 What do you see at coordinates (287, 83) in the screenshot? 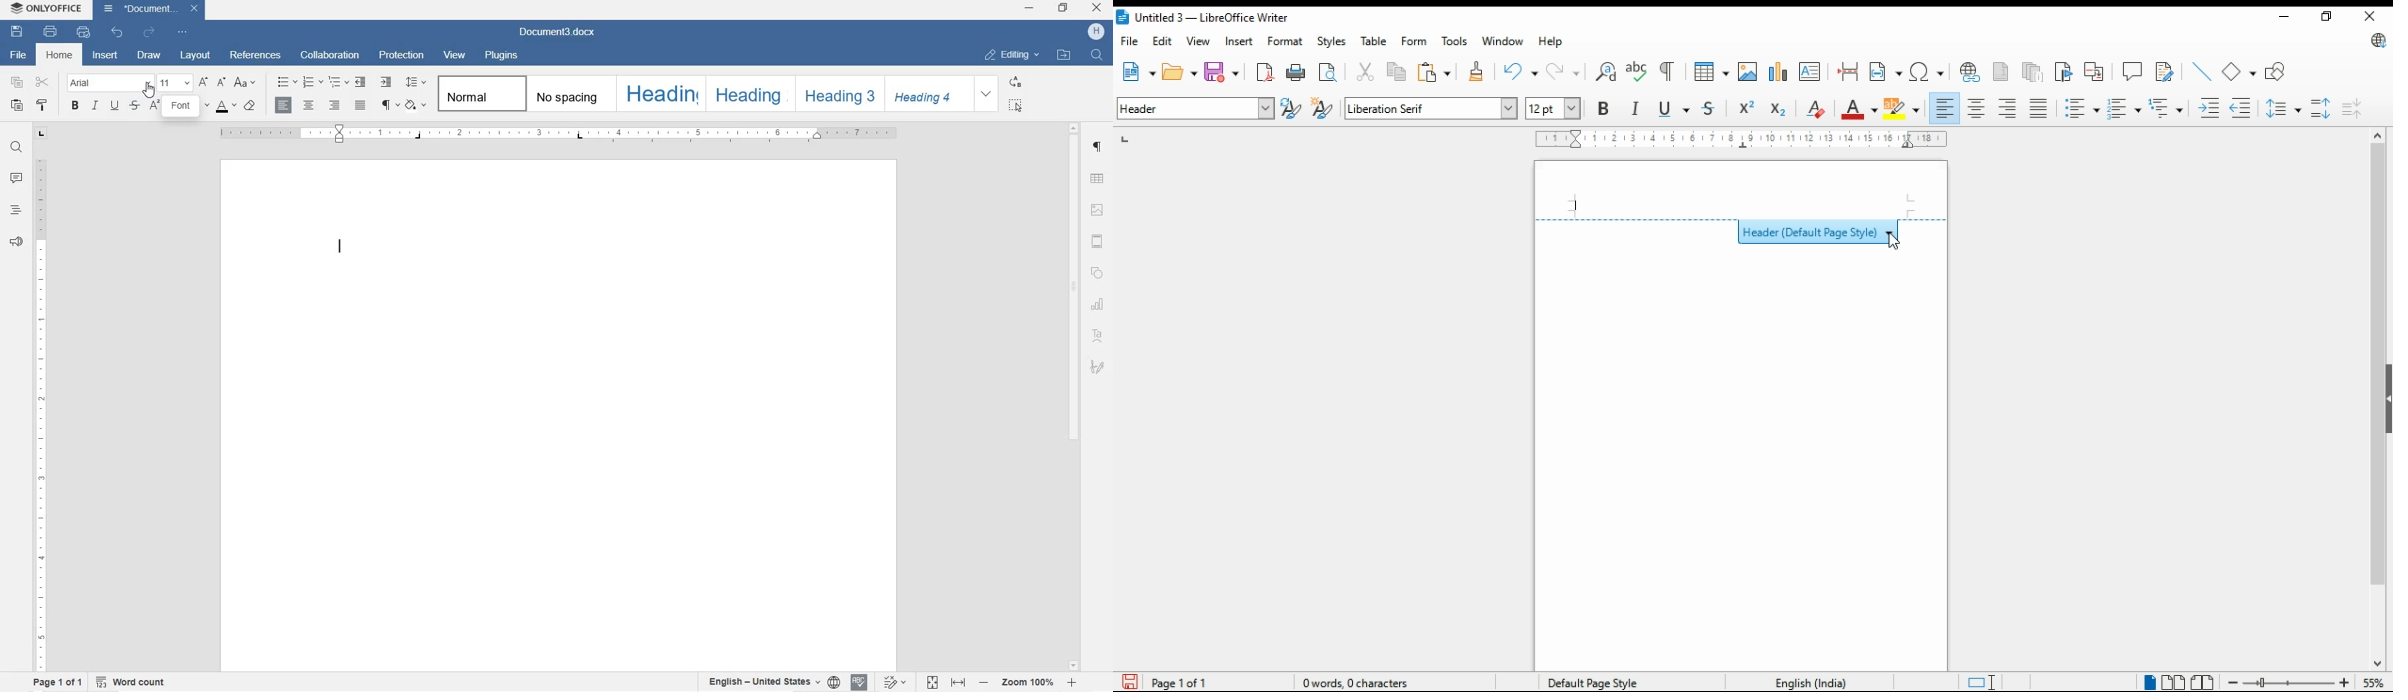
I see `BULLETS` at bounding box center [287, 83].